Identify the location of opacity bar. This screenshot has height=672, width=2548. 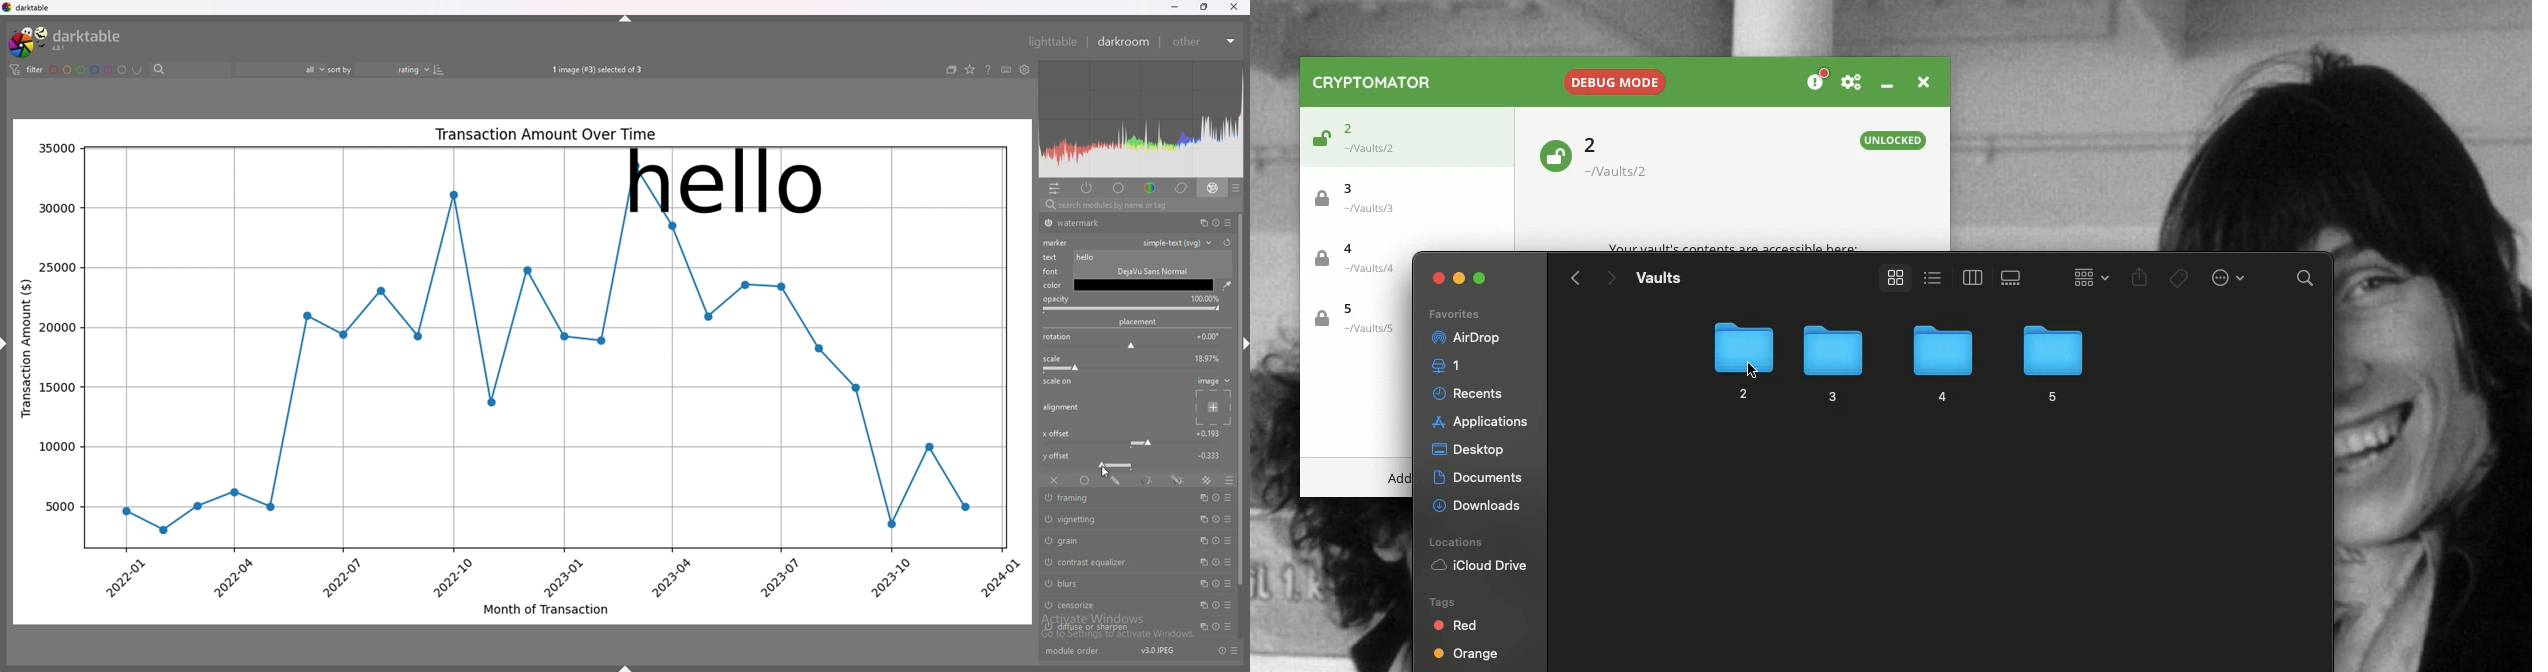
(1132, 309).